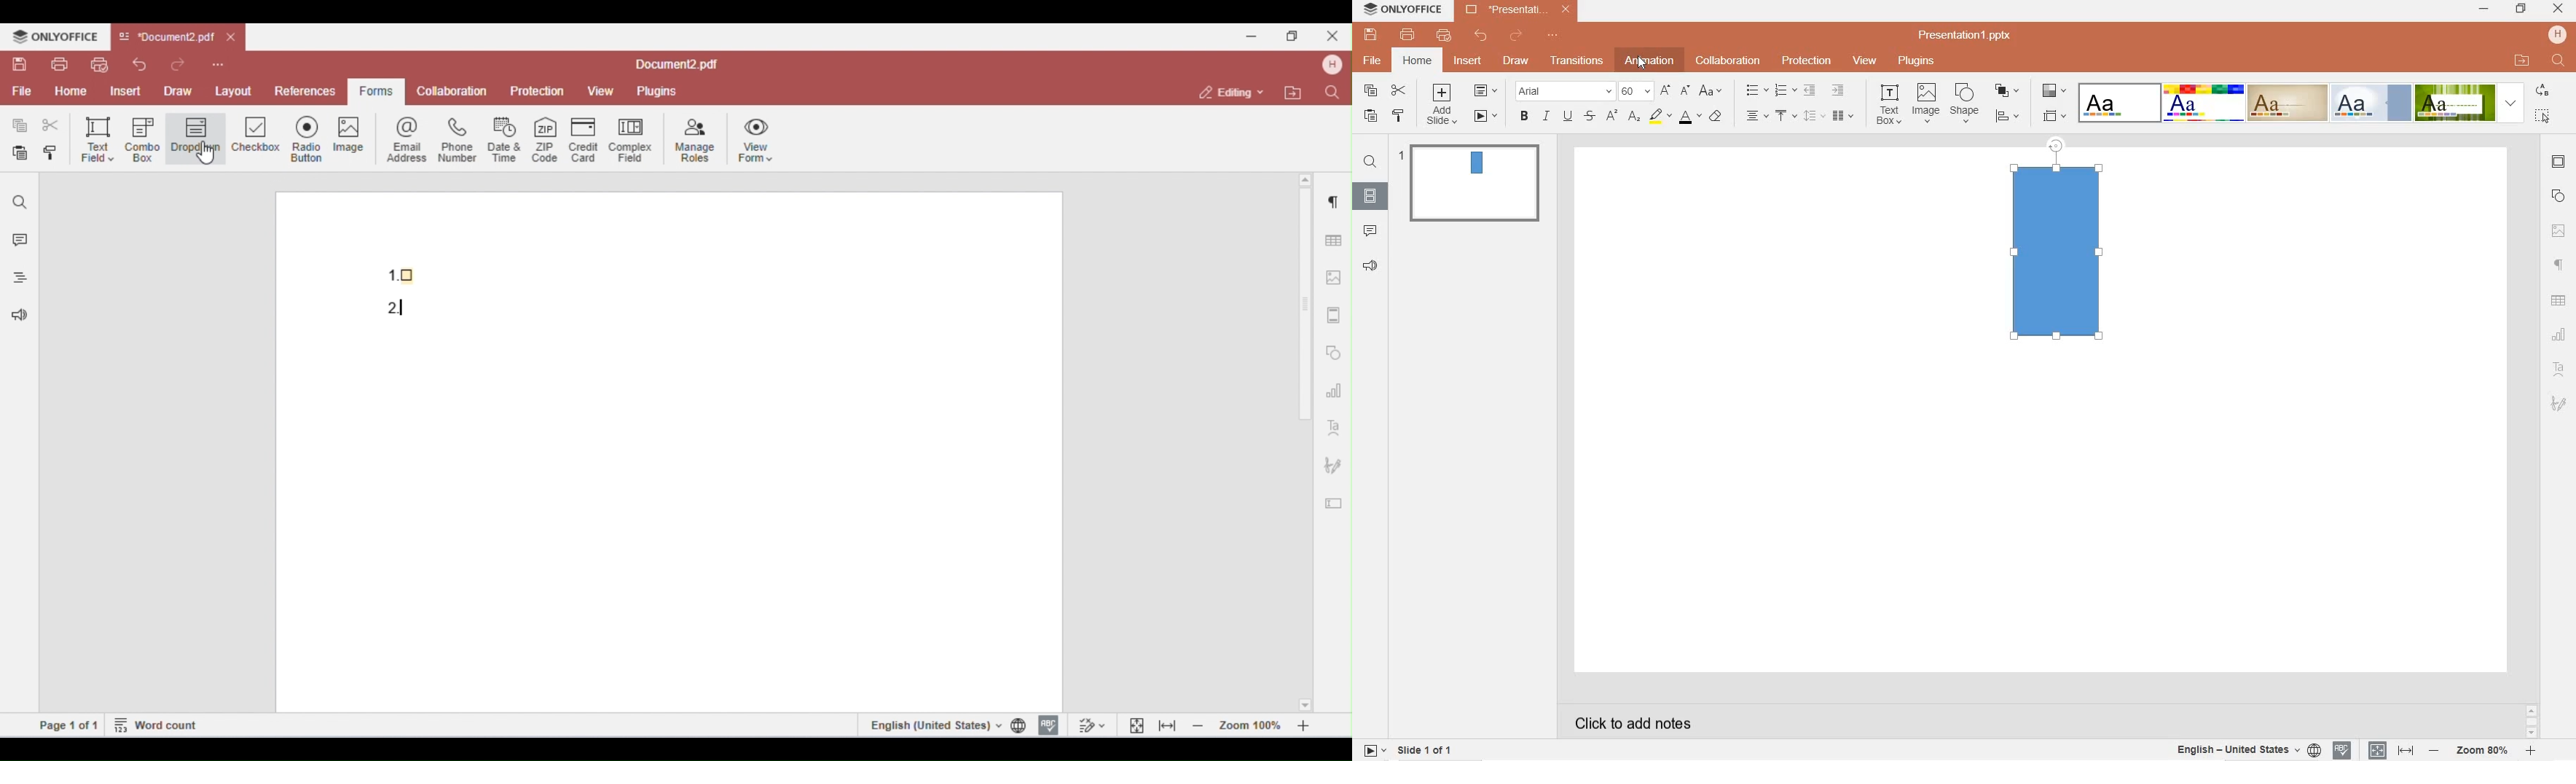  Describe the element at coordinates (1486, 117) in the screenshot. I see `start slide show` at that location.